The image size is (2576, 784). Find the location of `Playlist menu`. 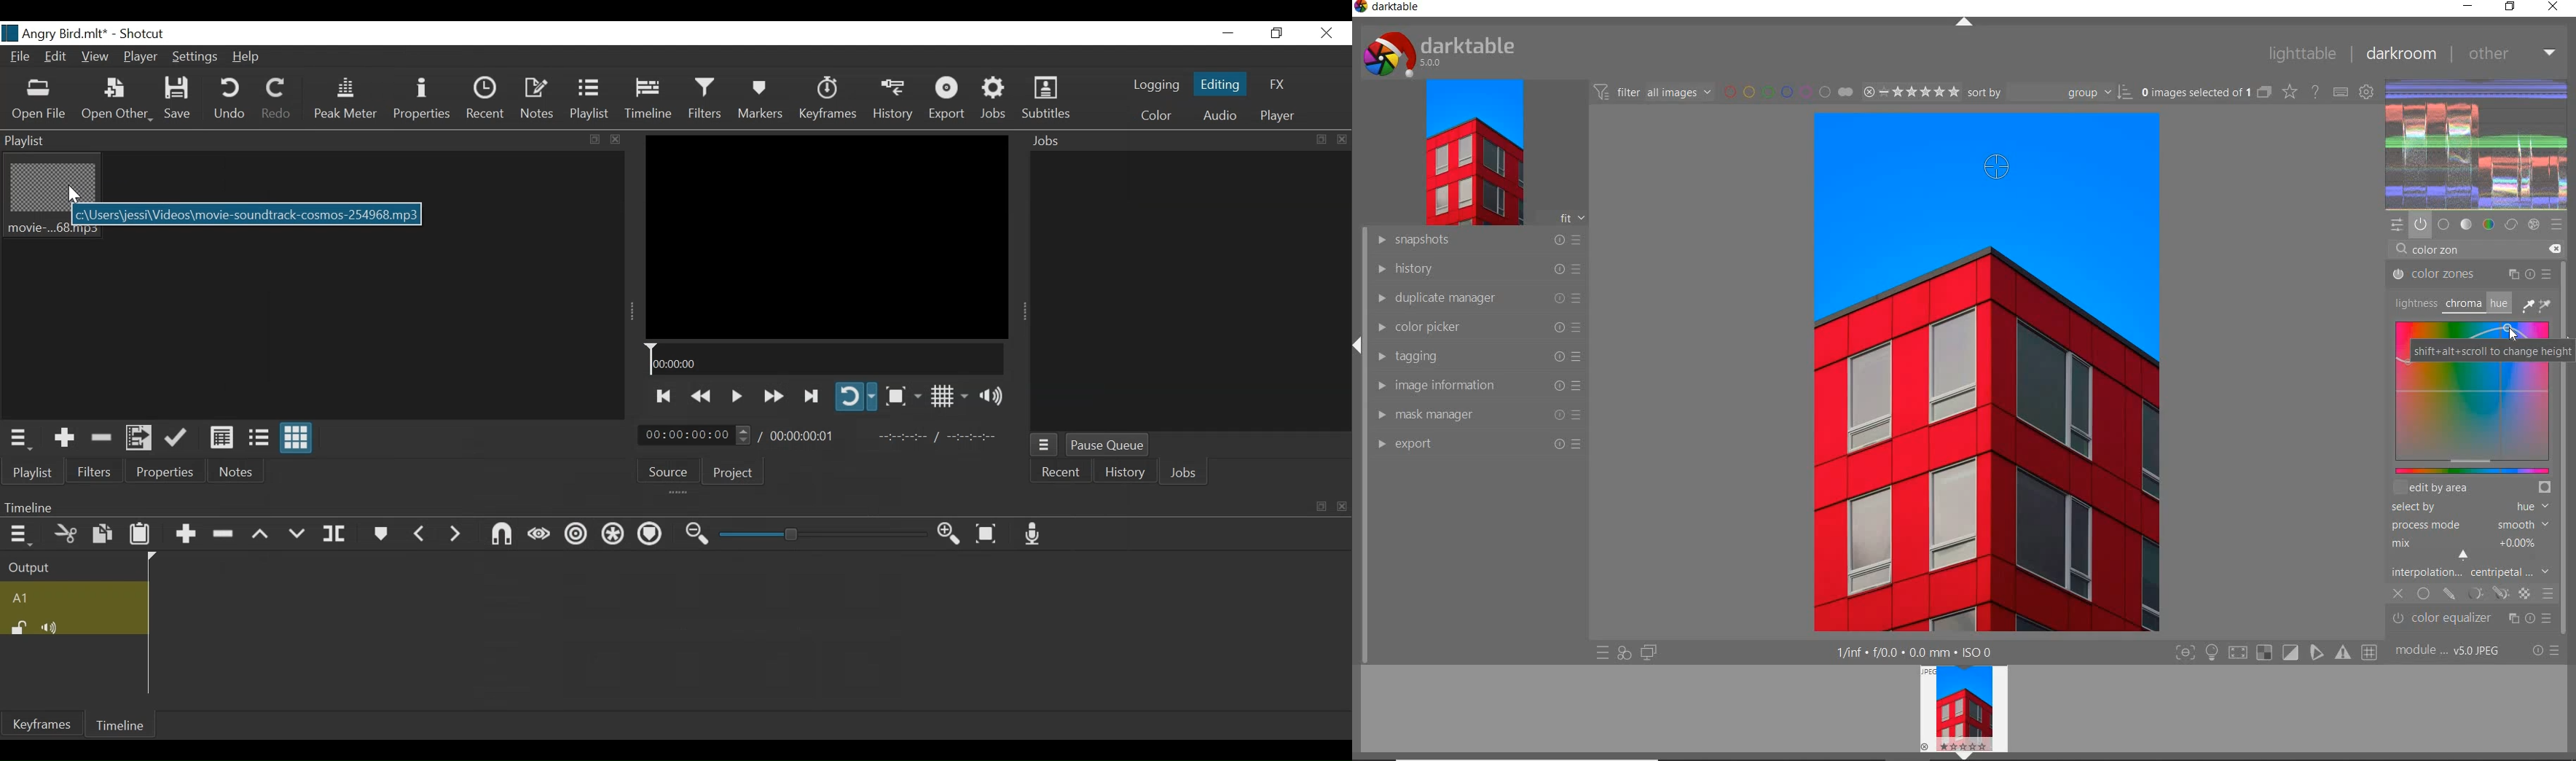

Playlist menu is located at coordinates (32, 471).